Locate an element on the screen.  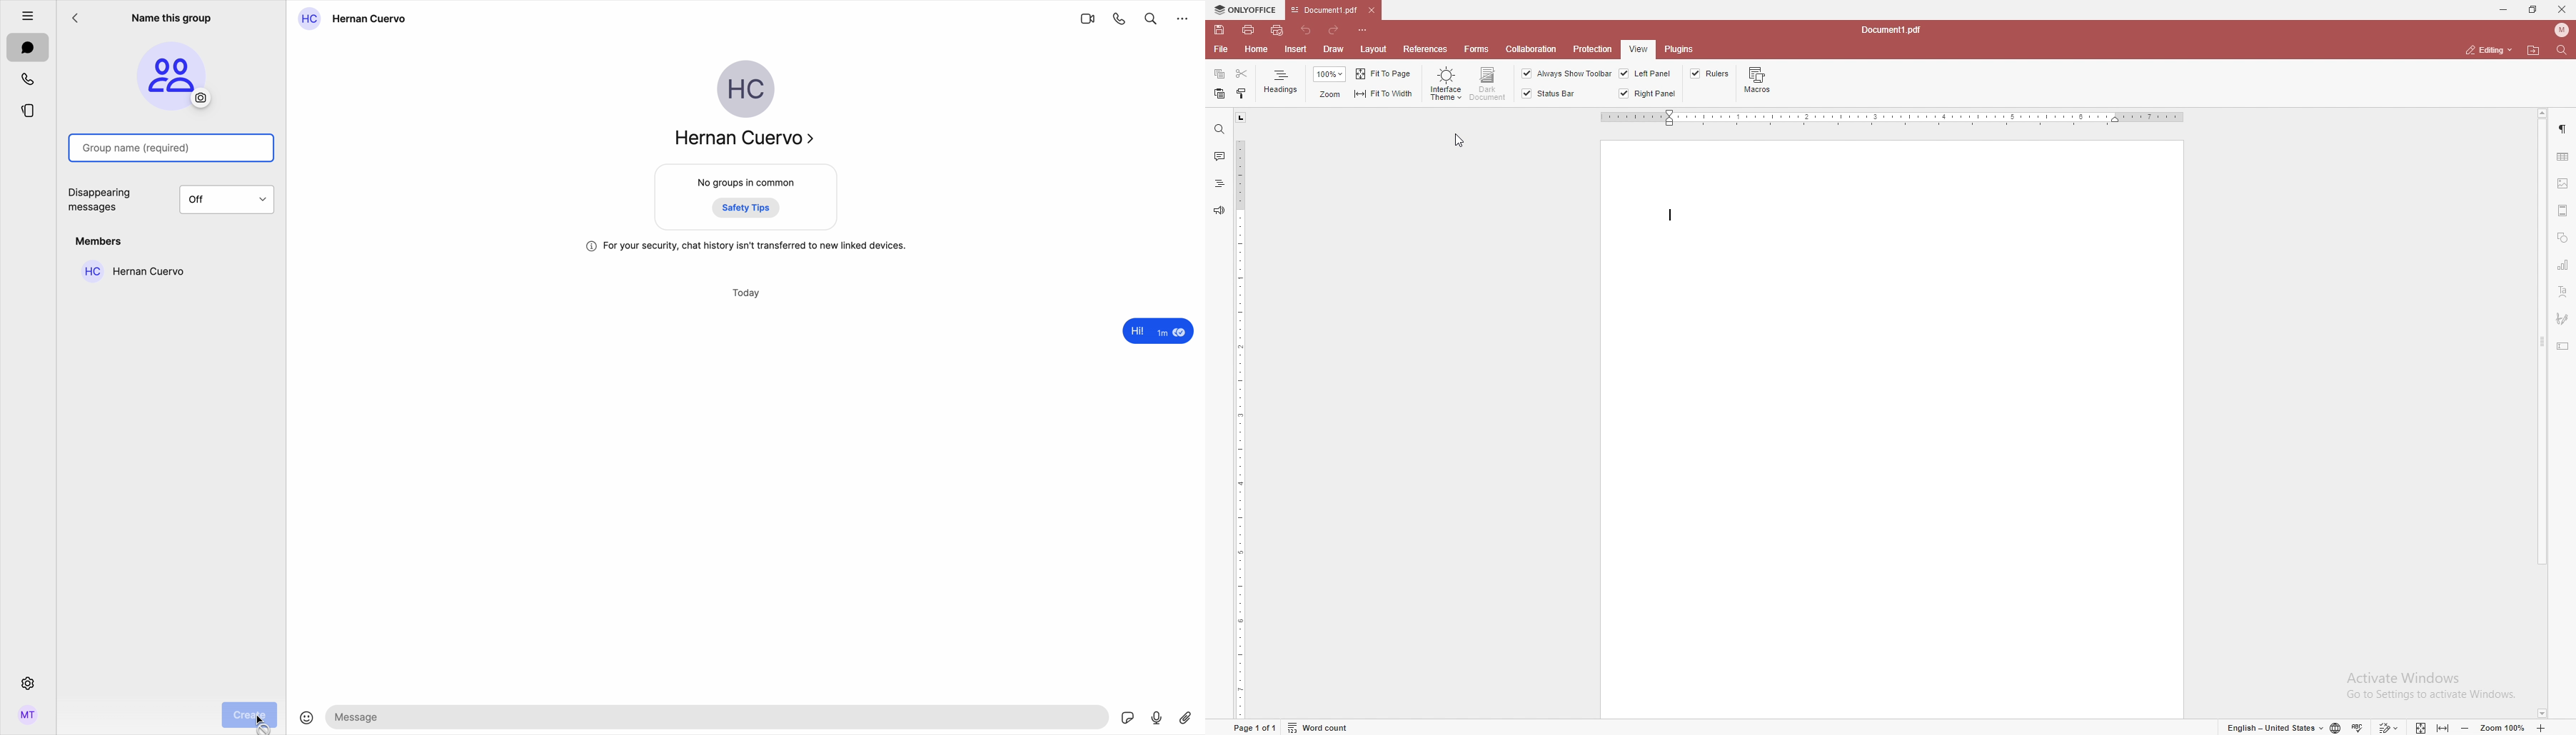
search is located at coordinates (1152, 17).